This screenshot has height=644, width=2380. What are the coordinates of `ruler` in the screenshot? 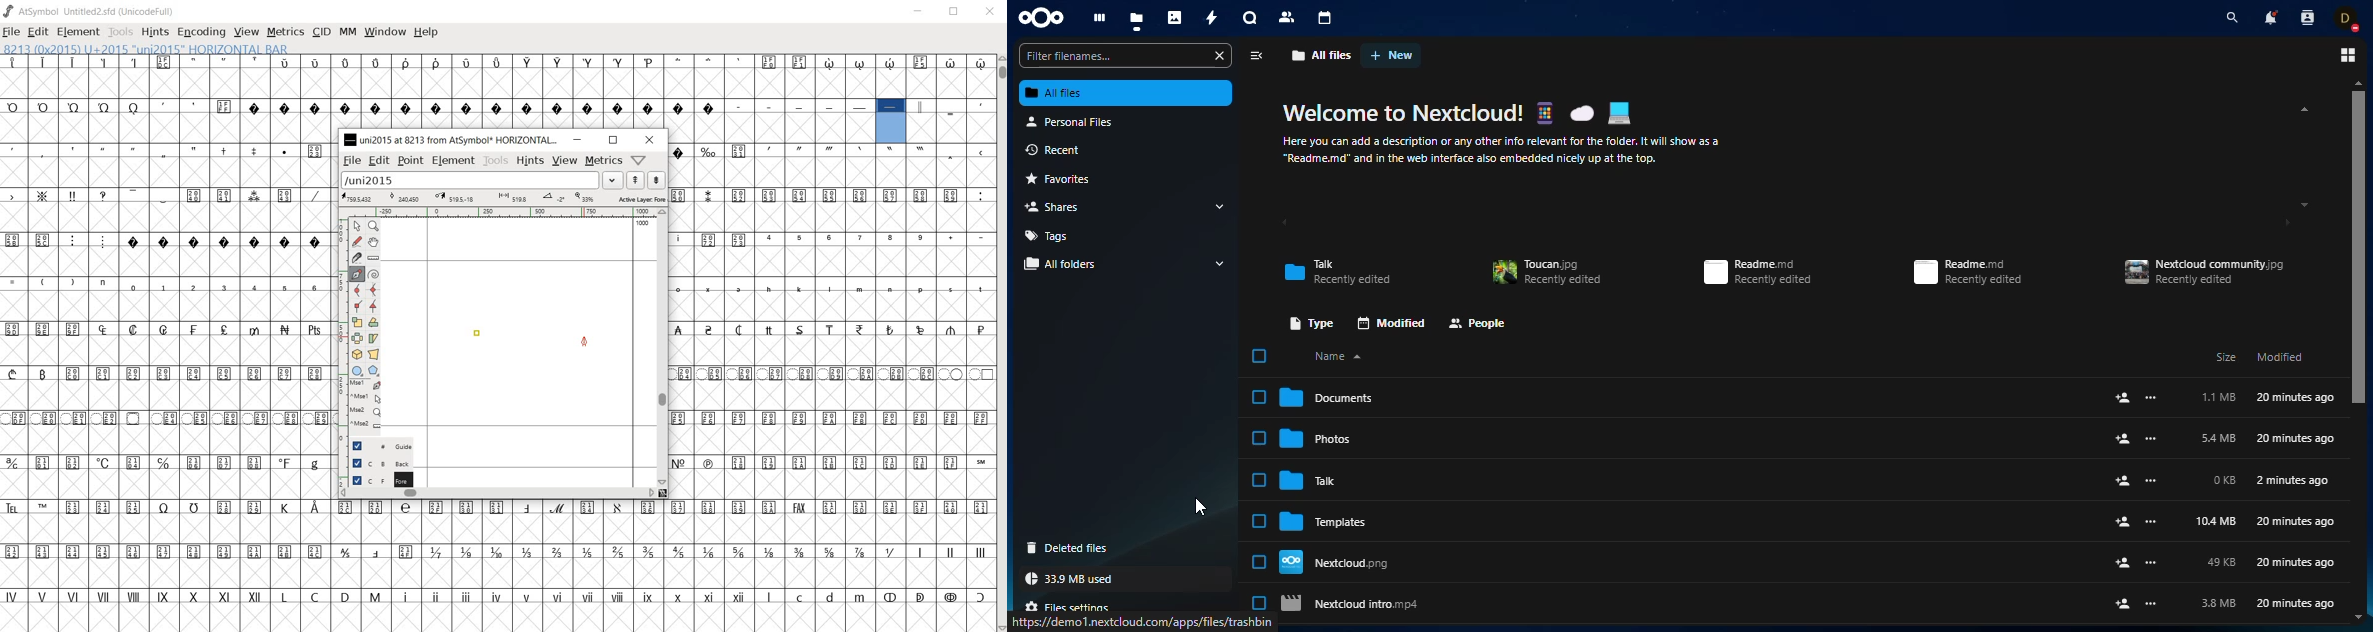 It's located at (506, 212).